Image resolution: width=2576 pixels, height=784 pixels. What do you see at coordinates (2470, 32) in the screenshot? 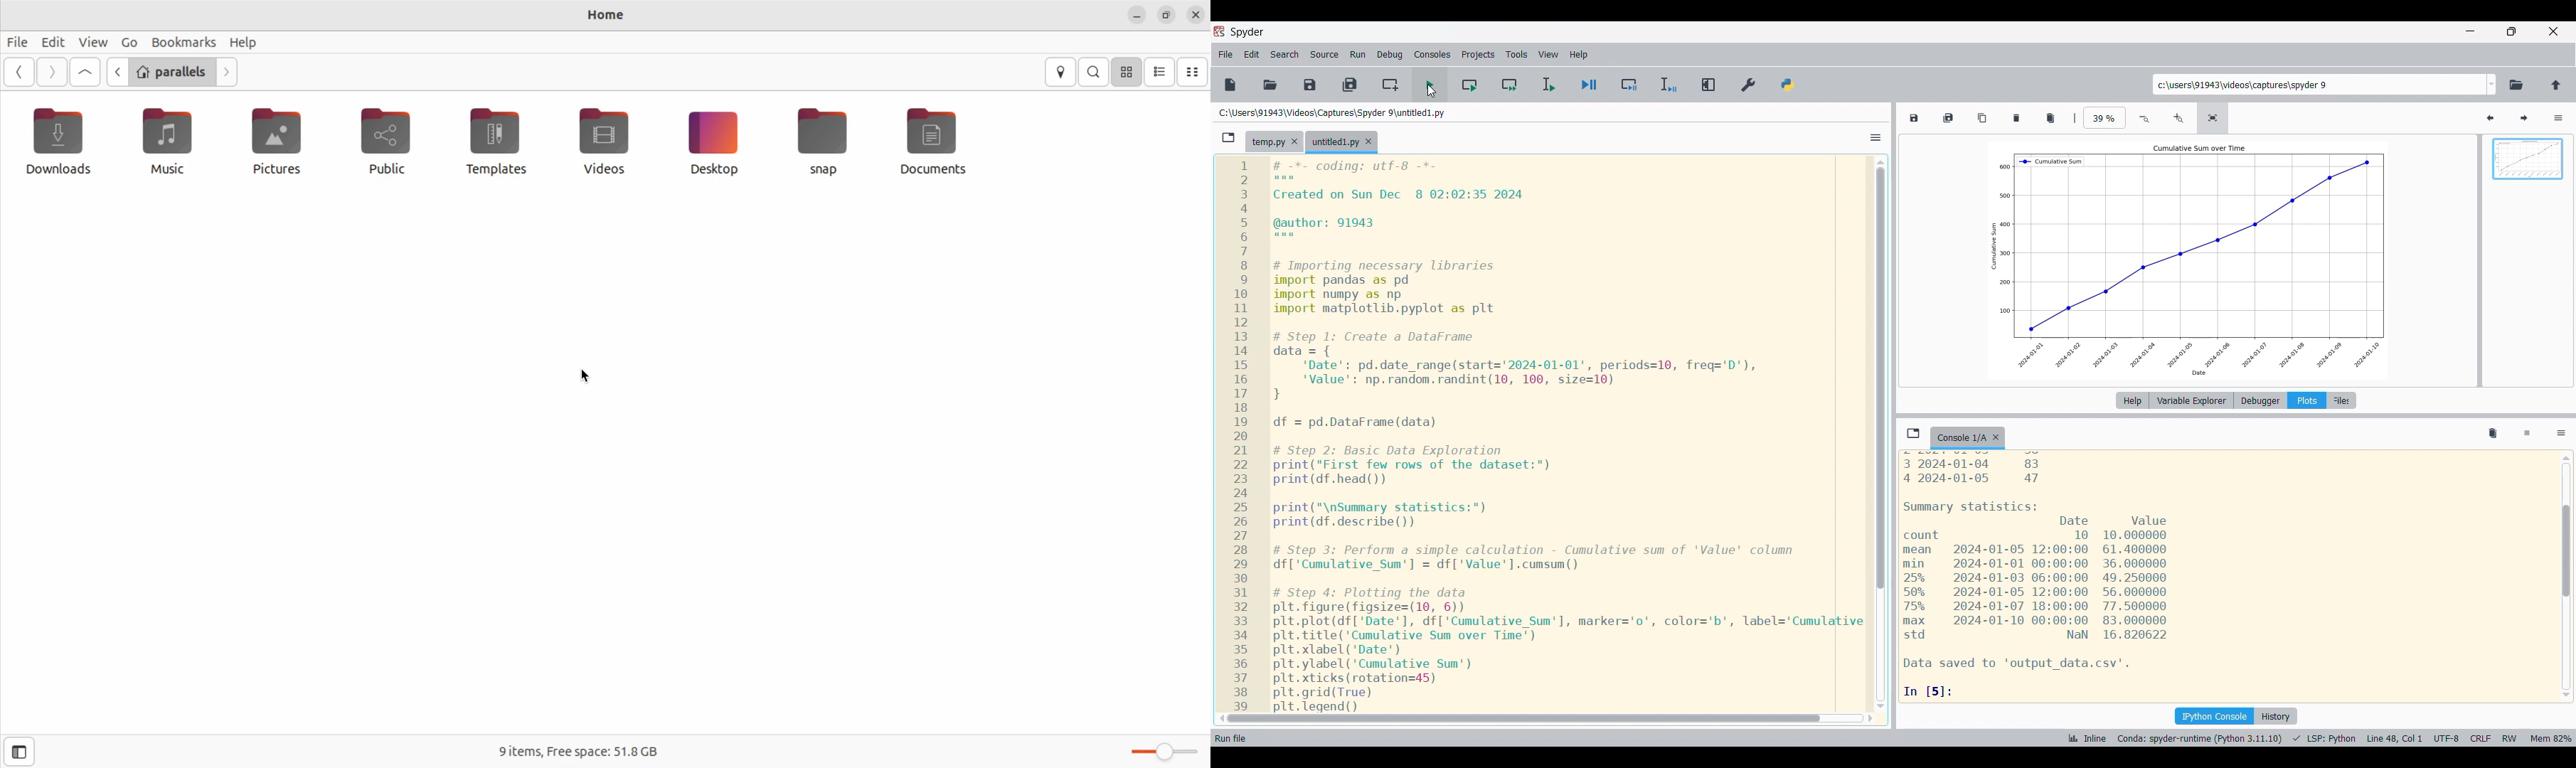
I see `Minimize` at bounding box center [2470, 32].